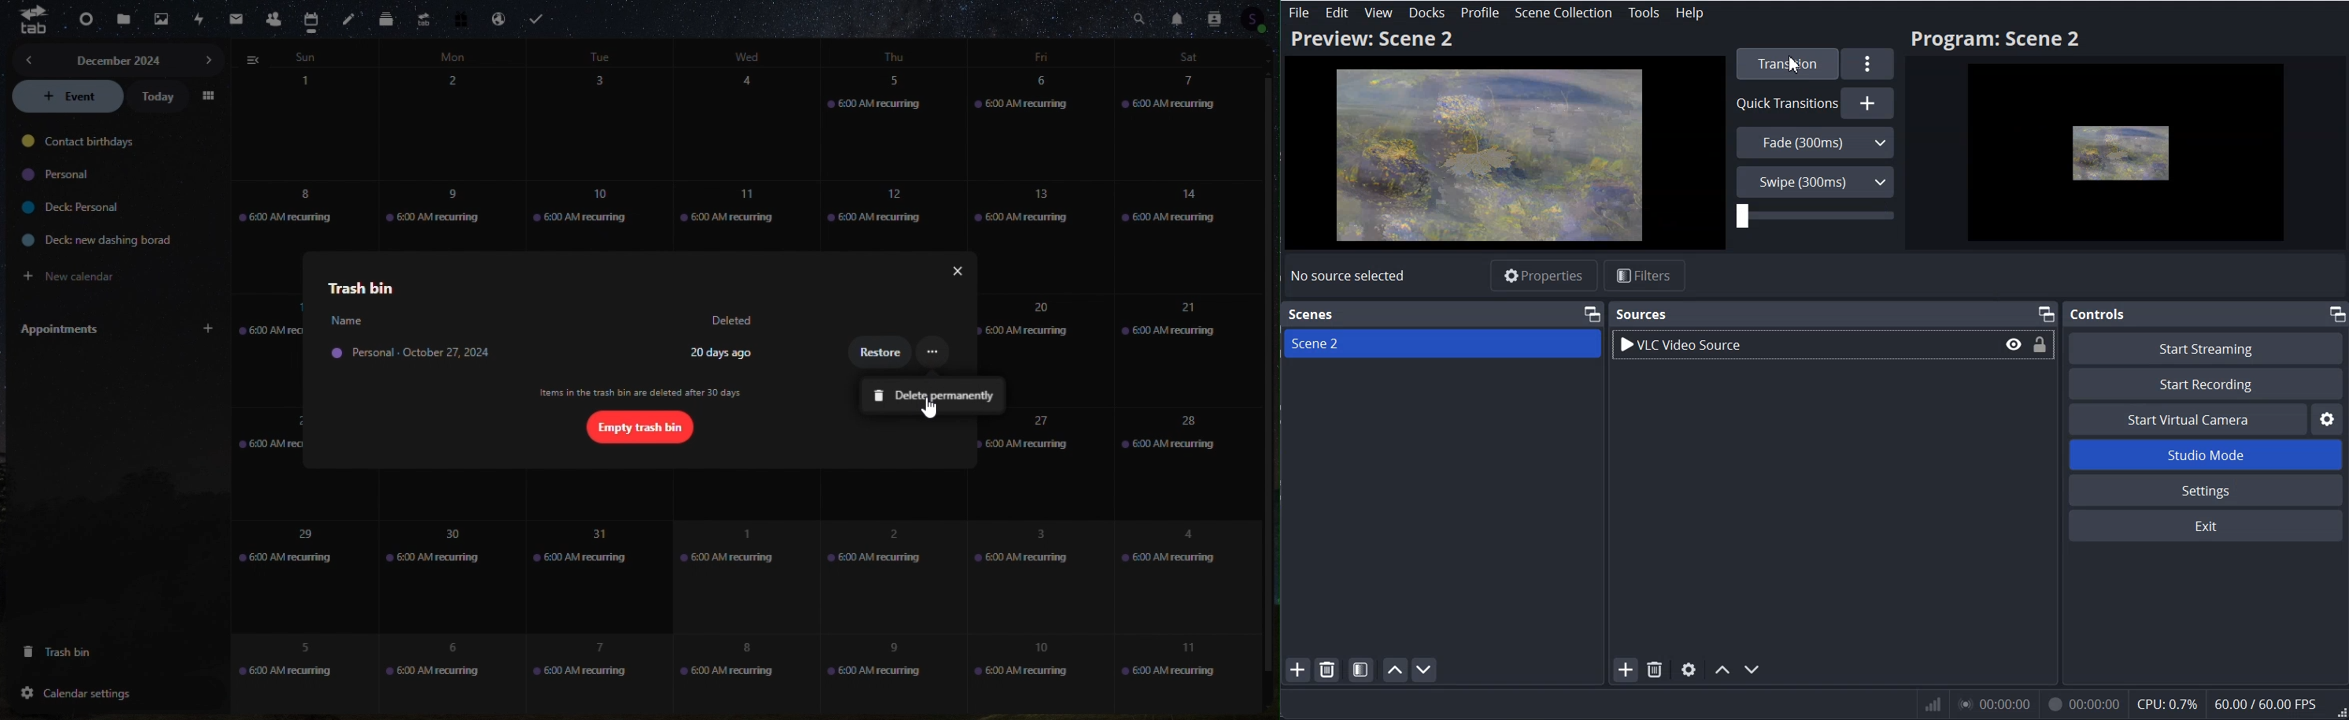 The image size is (2352, 728). I want to click on Search, so click(1139, 17).